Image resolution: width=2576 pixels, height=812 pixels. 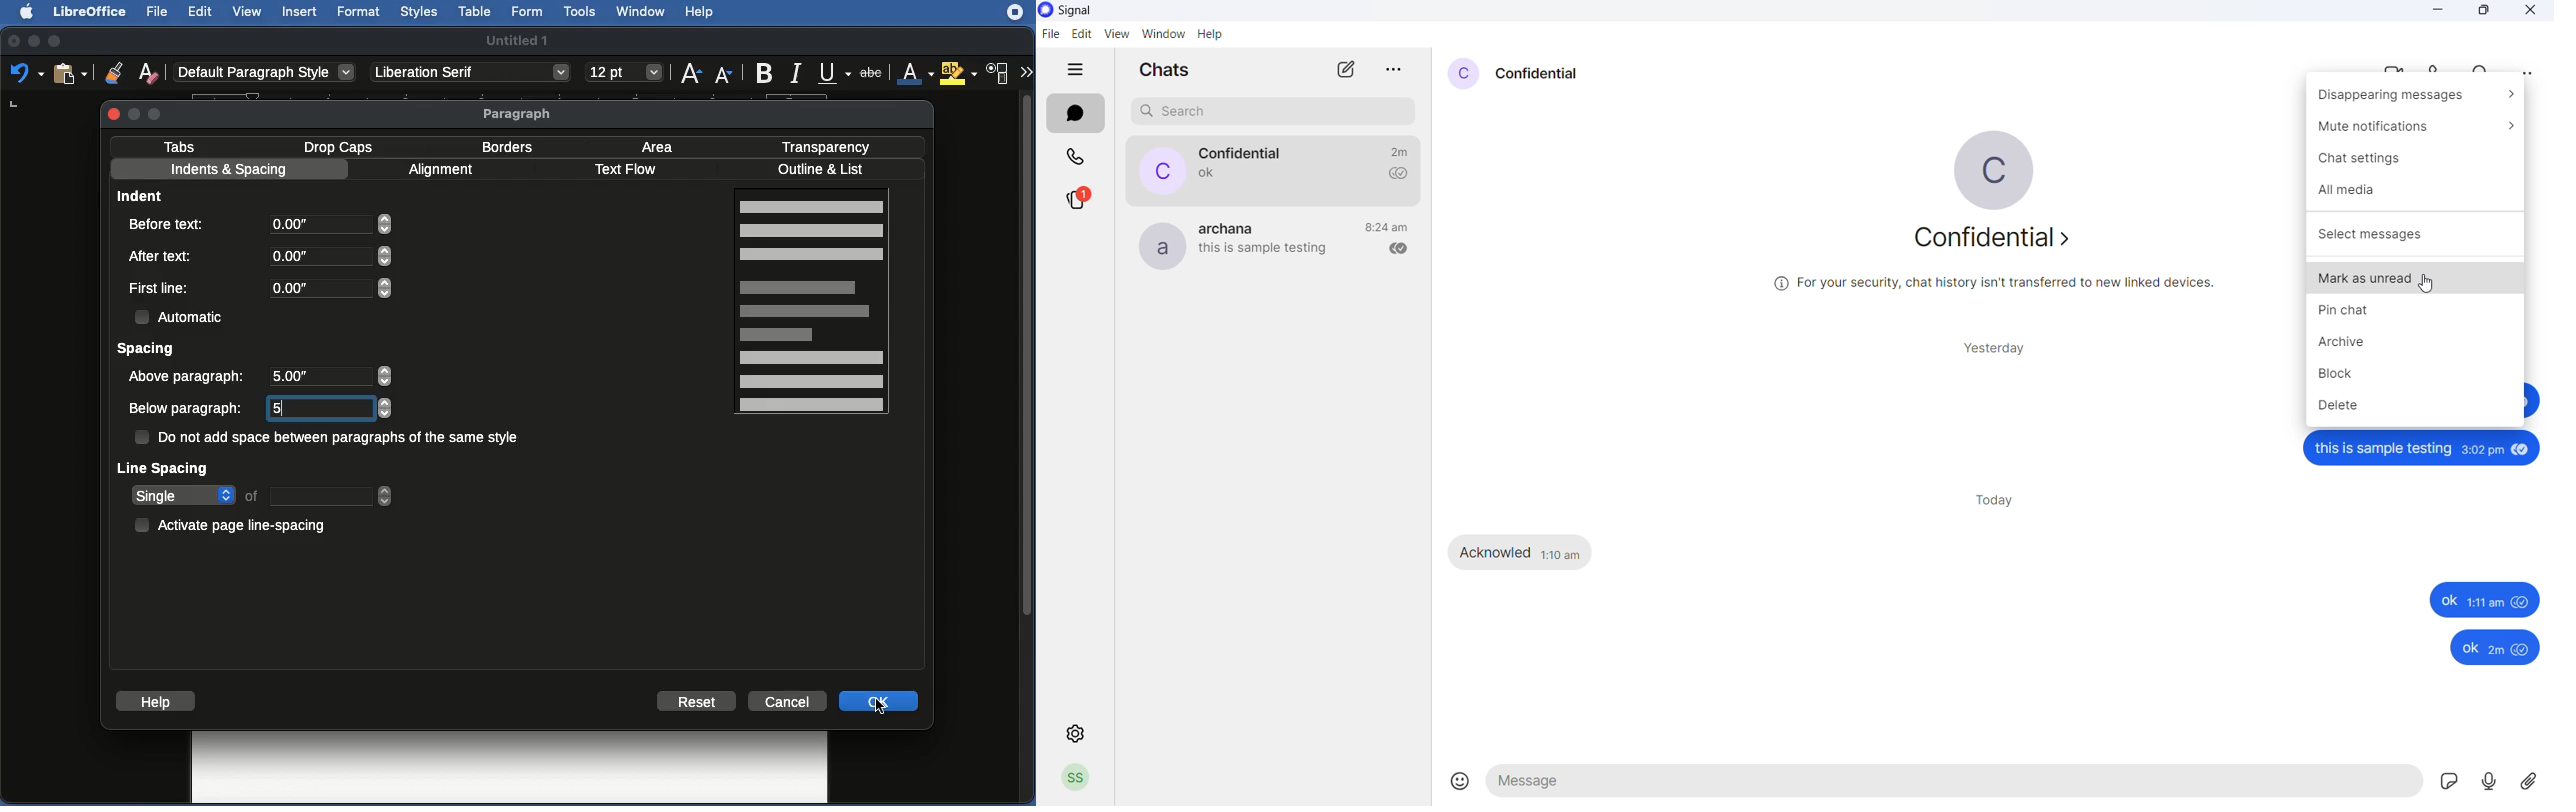 What do you see at coordinates (2001, 239) in the screenshot?
I see `about contact` at bounding box center [2001, 239].